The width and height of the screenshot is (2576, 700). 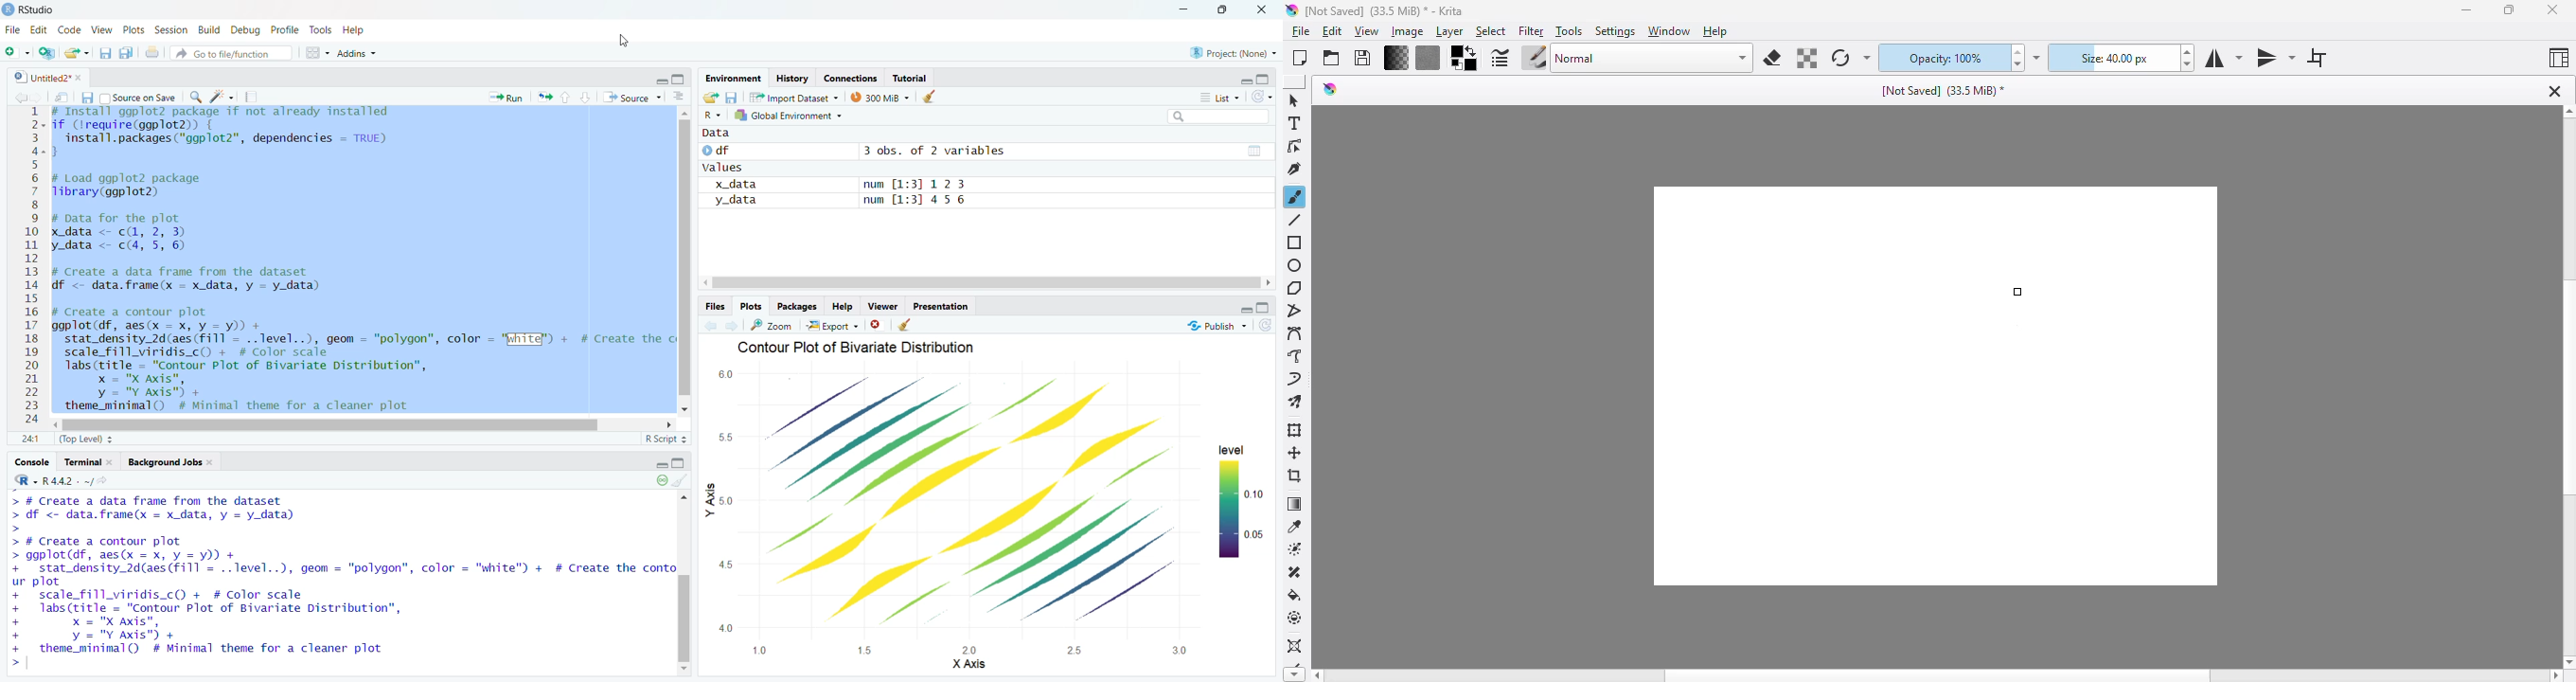 I want to click on terminal, so click(x=88, y=463).